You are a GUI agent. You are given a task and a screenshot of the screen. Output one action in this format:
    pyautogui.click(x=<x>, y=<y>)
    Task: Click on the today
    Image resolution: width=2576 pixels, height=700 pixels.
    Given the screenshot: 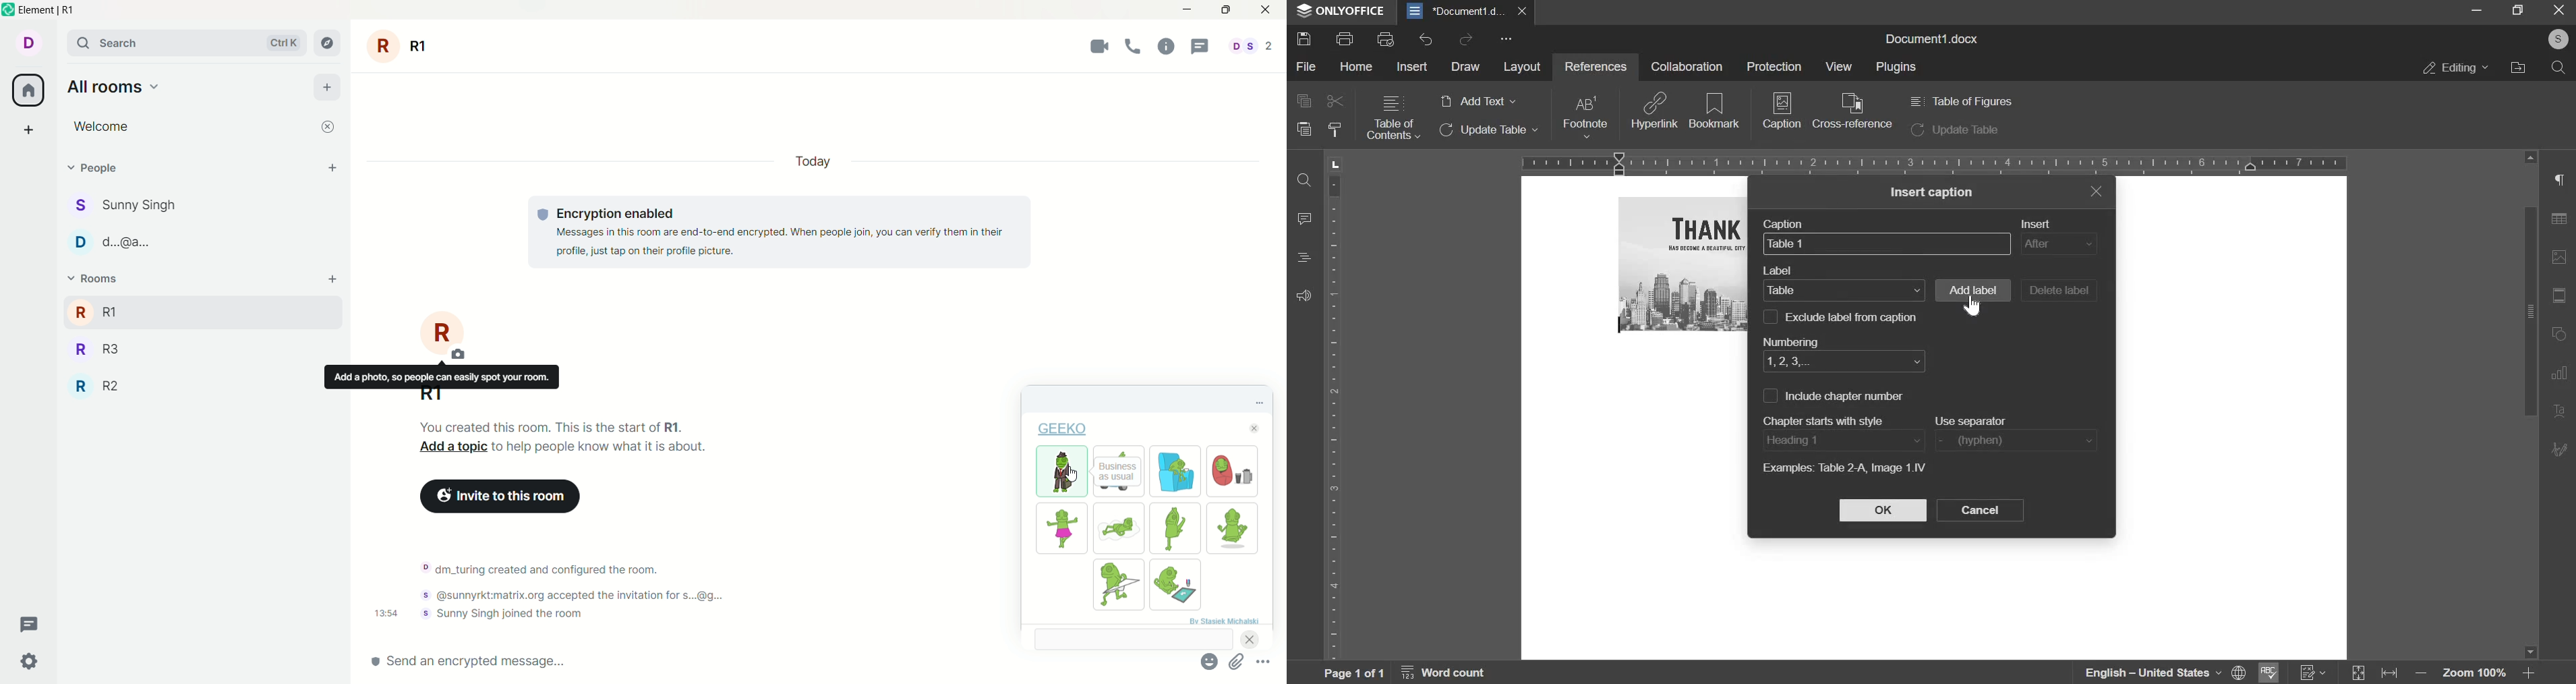 What is the action you would take?
    pyautogui.click(x=813, y=161)
    